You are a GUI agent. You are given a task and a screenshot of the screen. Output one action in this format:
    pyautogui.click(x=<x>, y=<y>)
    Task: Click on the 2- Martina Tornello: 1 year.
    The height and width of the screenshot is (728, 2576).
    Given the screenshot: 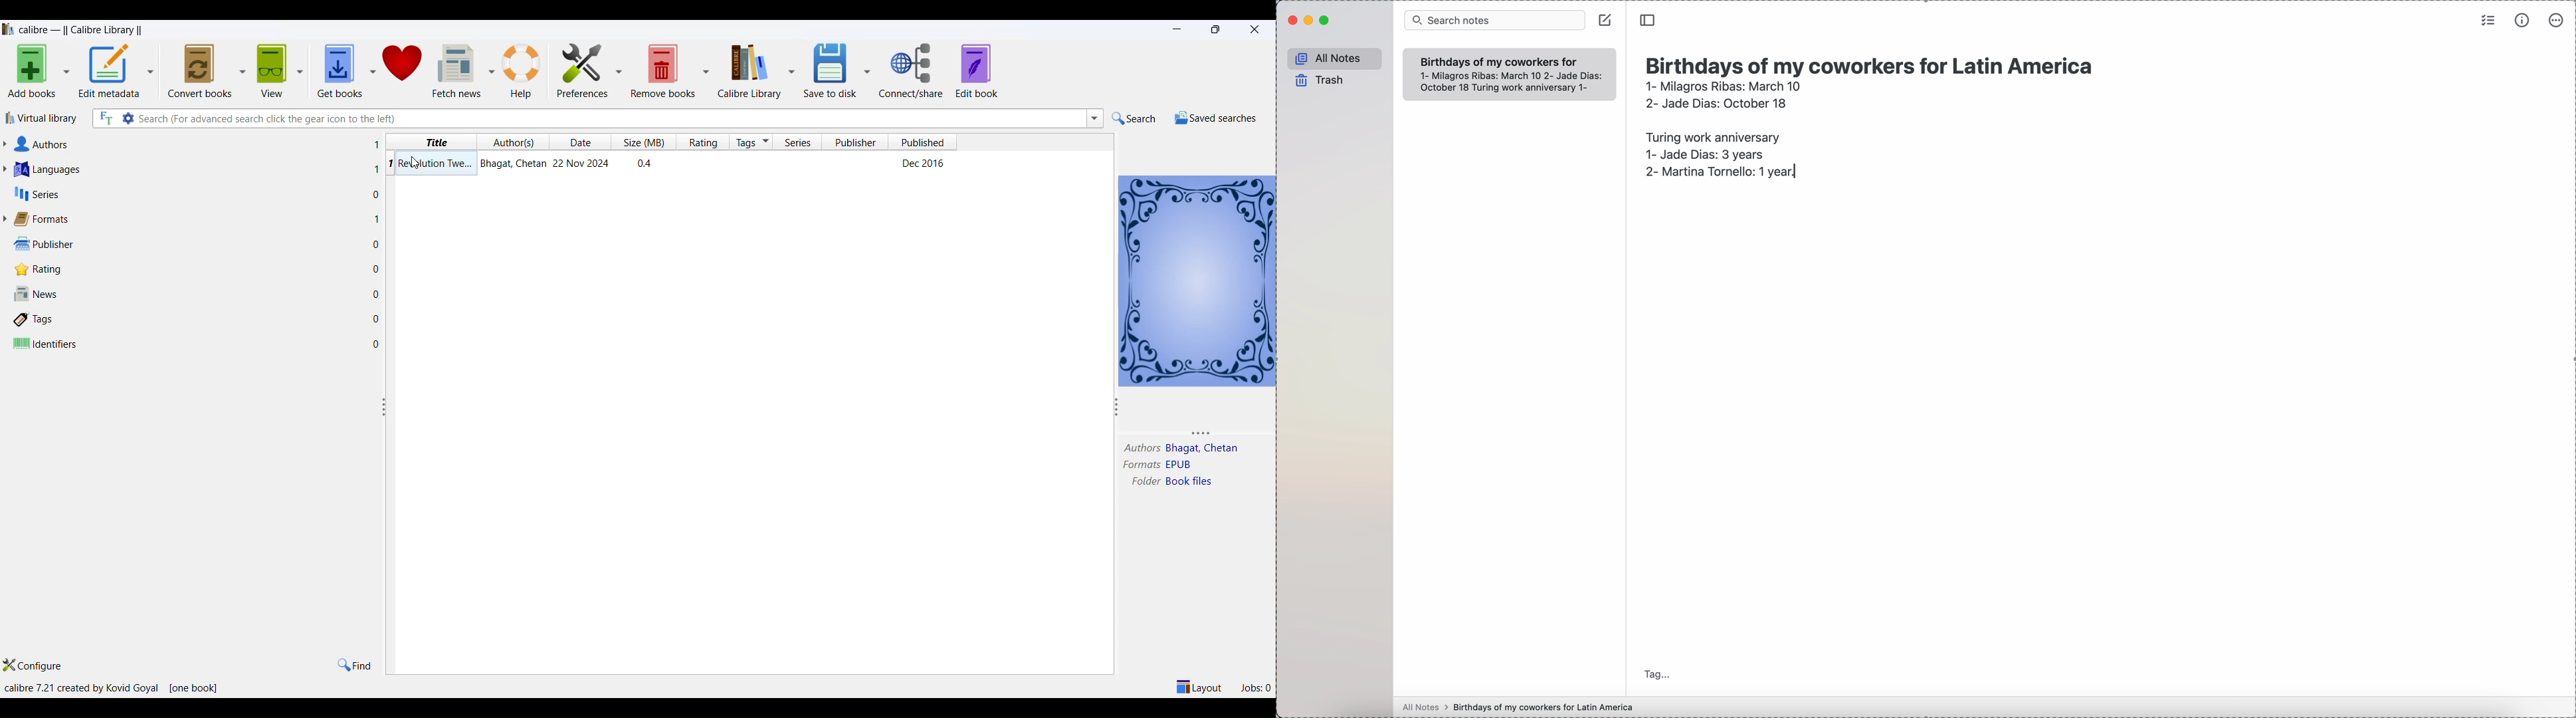 What is the action you would take?
    pyautogui.click(x=1723, y=173)
    